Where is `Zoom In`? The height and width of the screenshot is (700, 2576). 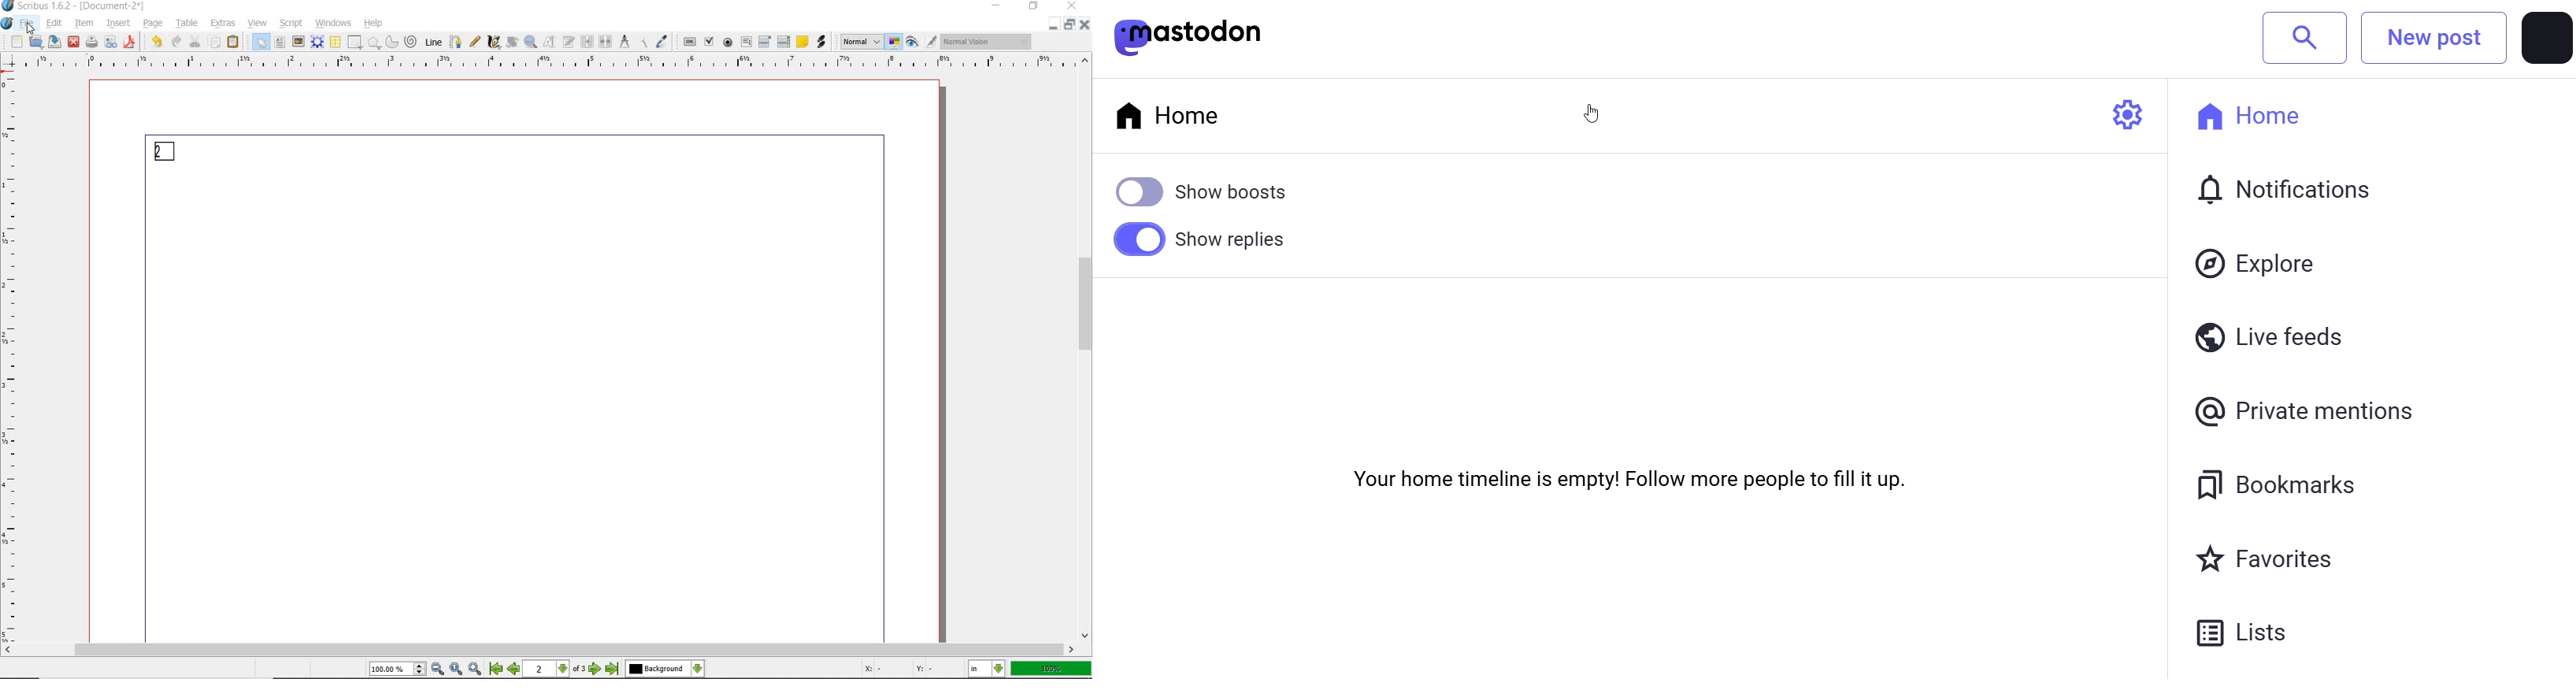 Zoom In is located at coordinates (476, 670).